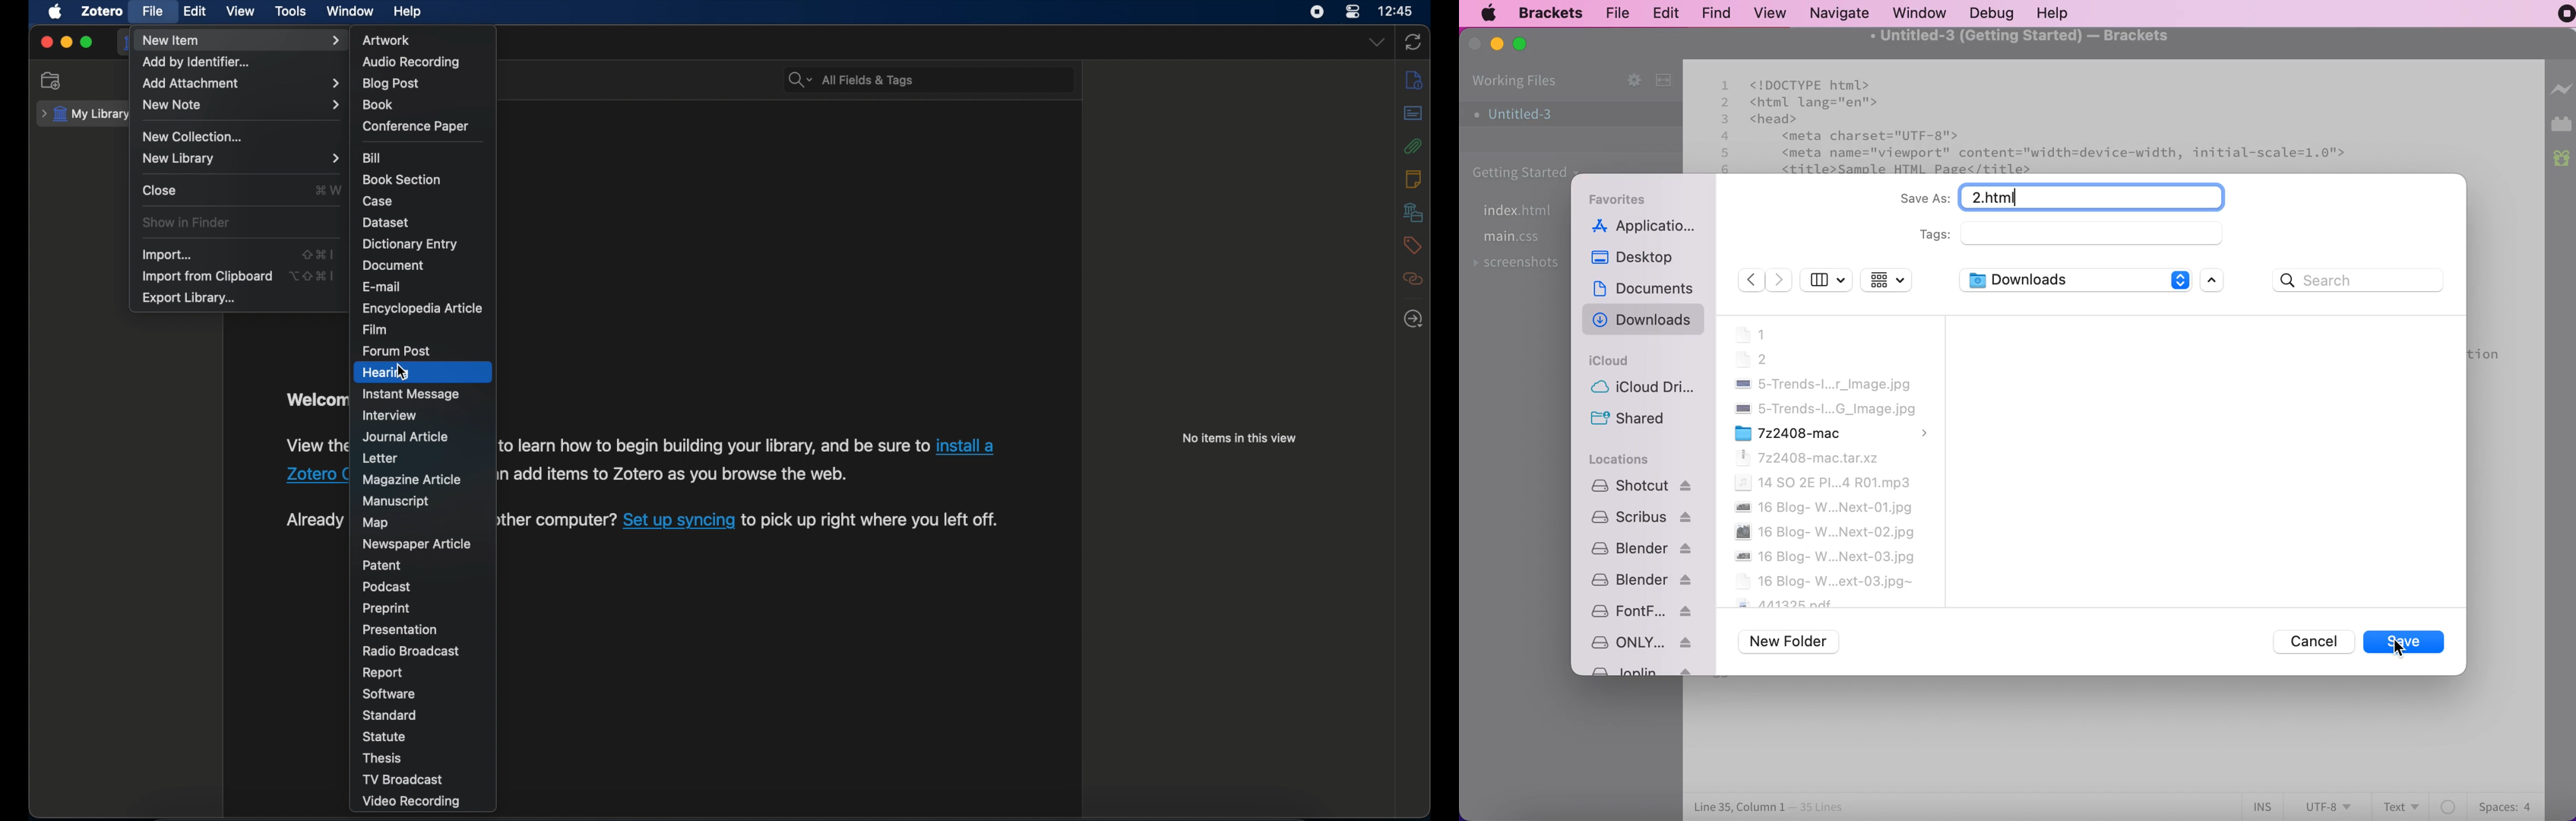 The image size is (2576, 840). What do you see at coordinates (1414, 146) in the screenshot?
I see `attachments` at bounding box center [1414, 146].